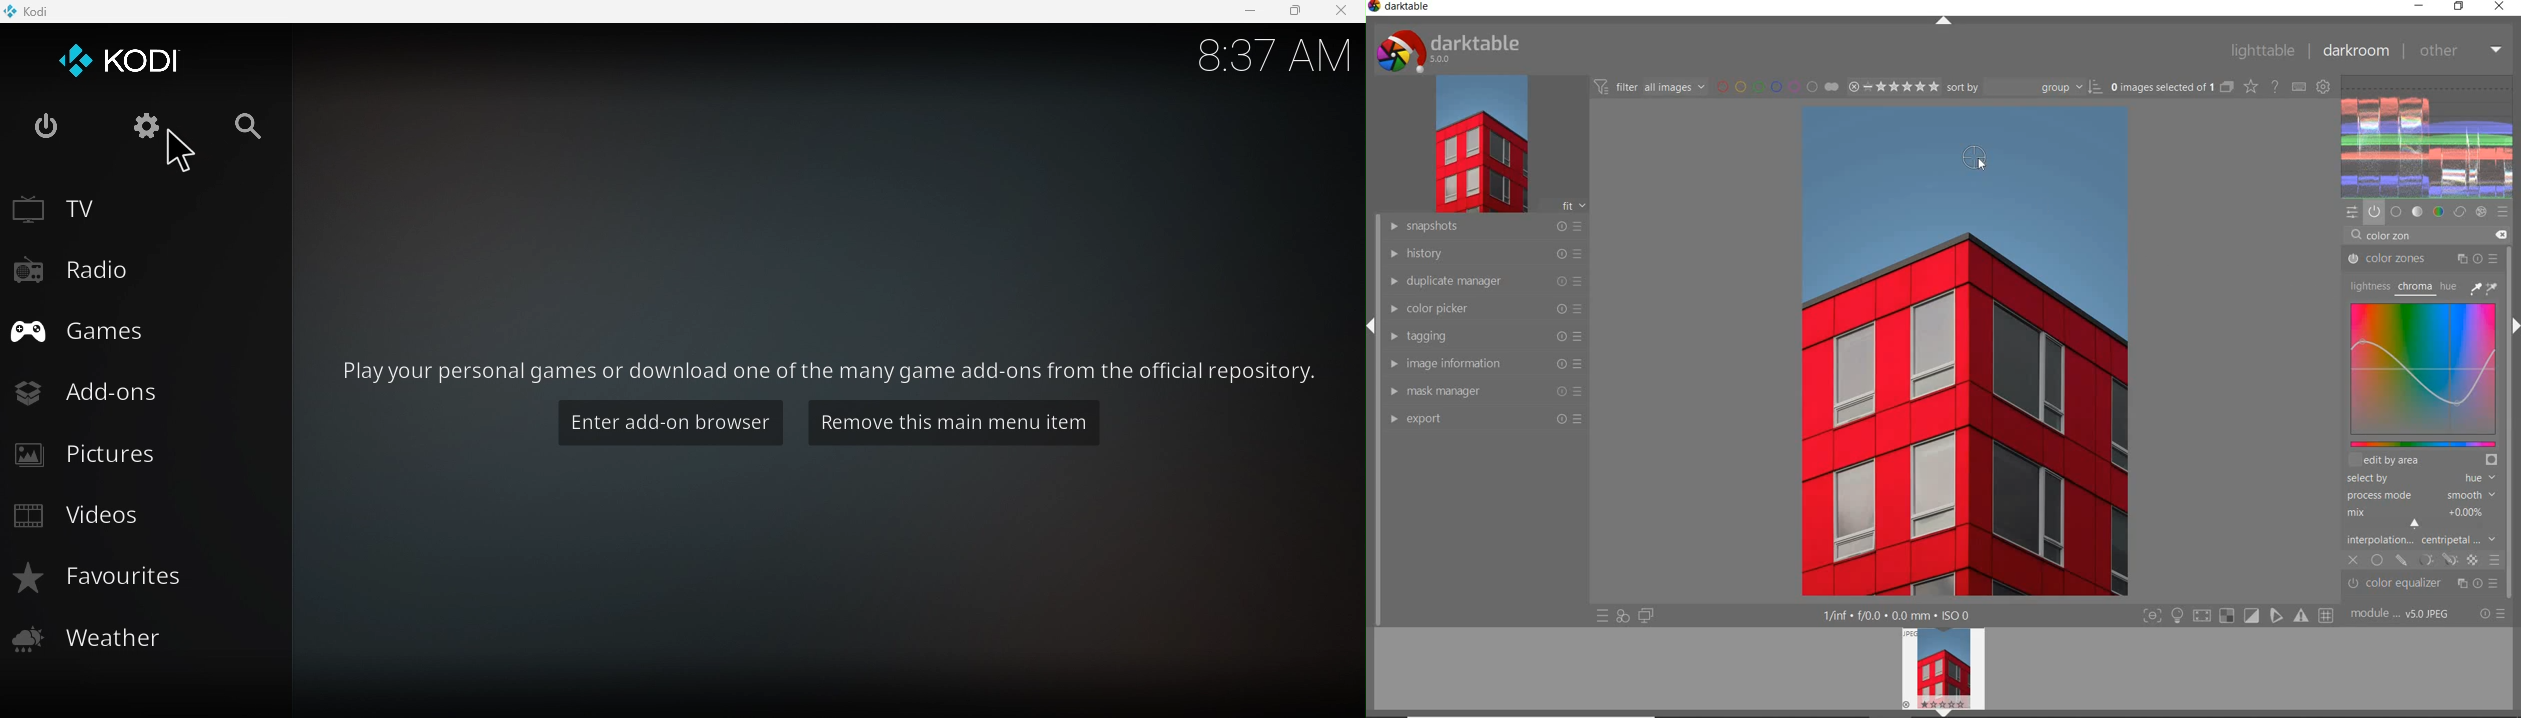 The width and height of the screenshot is (2548, 728). Describe the element at coordinates (2391, 238) in the screenshot. I see `INPUT VALUE` at that location.